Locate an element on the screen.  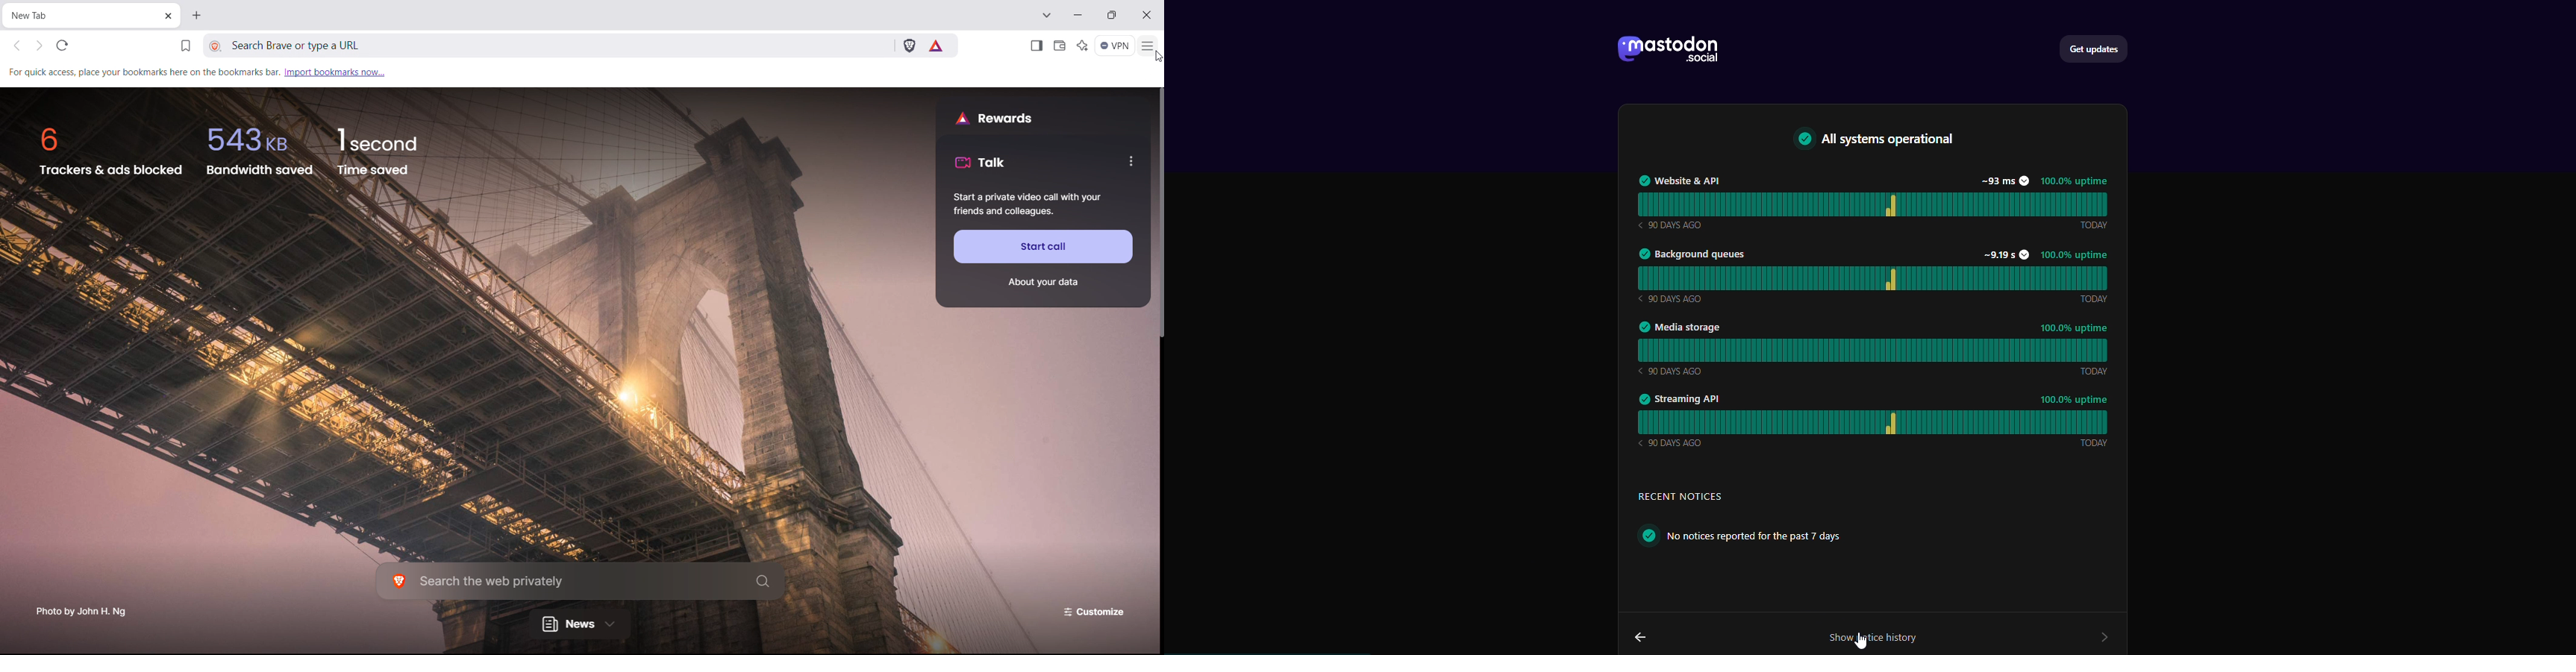
back is located at coordinates (1643, 631).